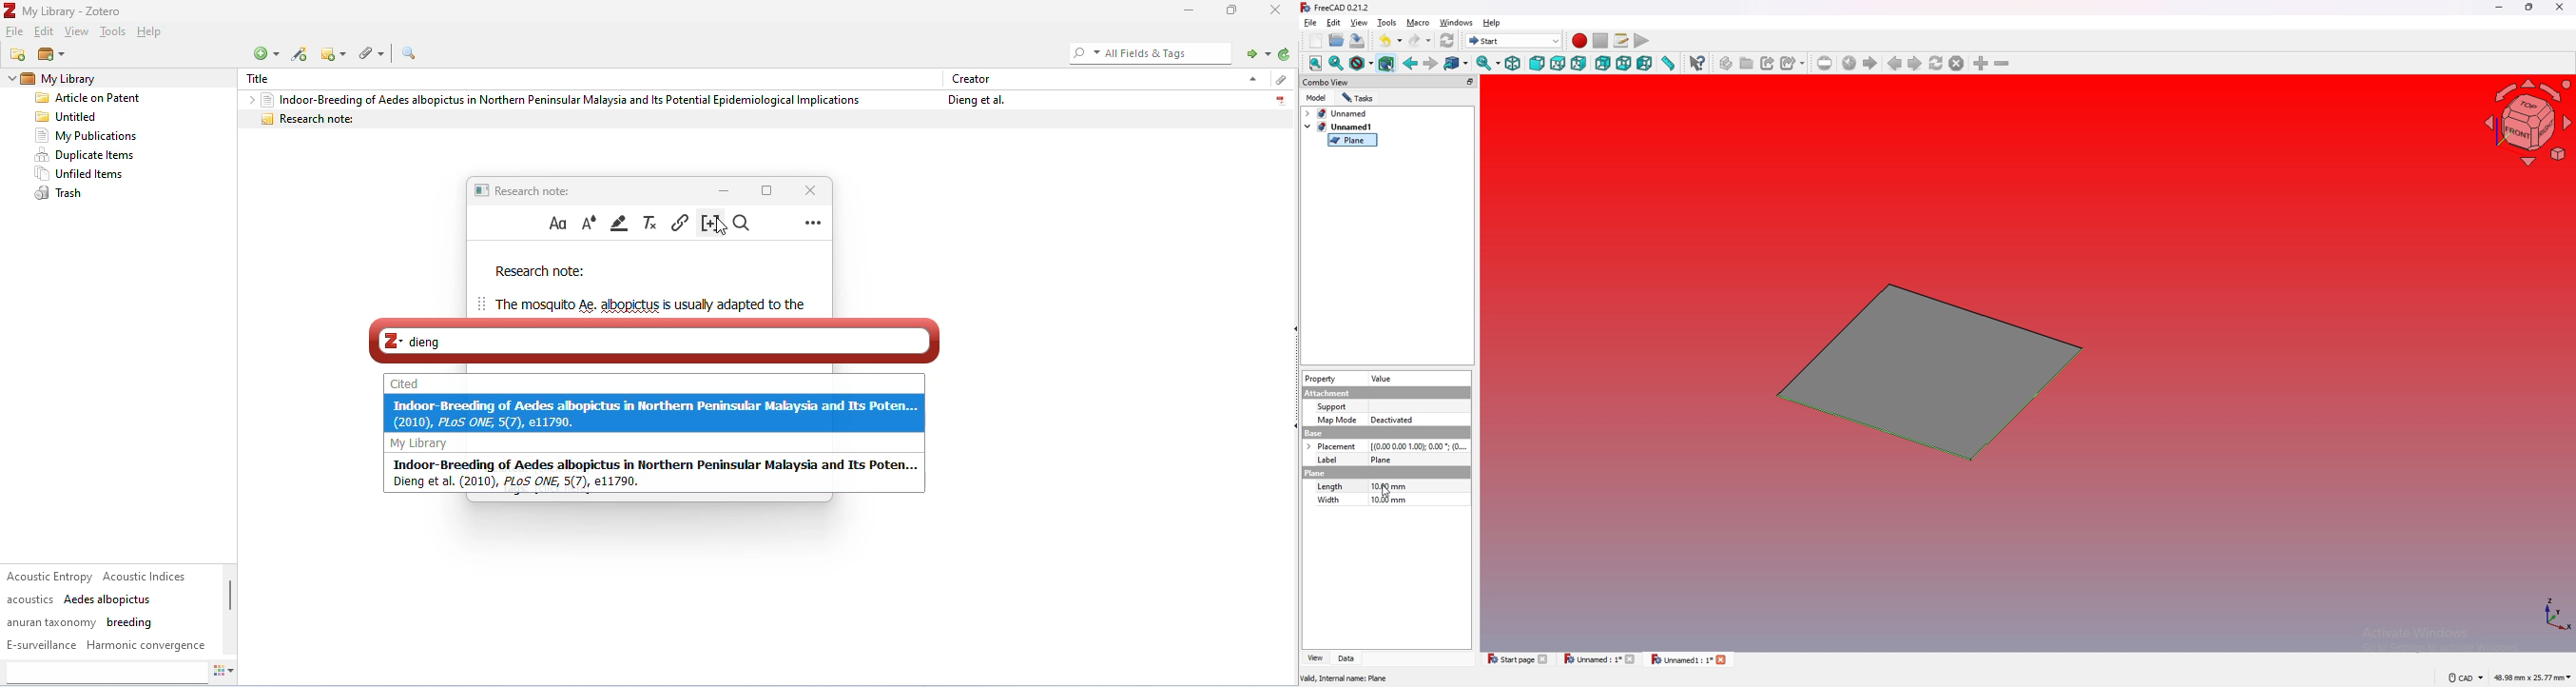  What do you see at coordinates (1645, 64) in the screenshot?
I see `left` at bounding box center [1645, 64].